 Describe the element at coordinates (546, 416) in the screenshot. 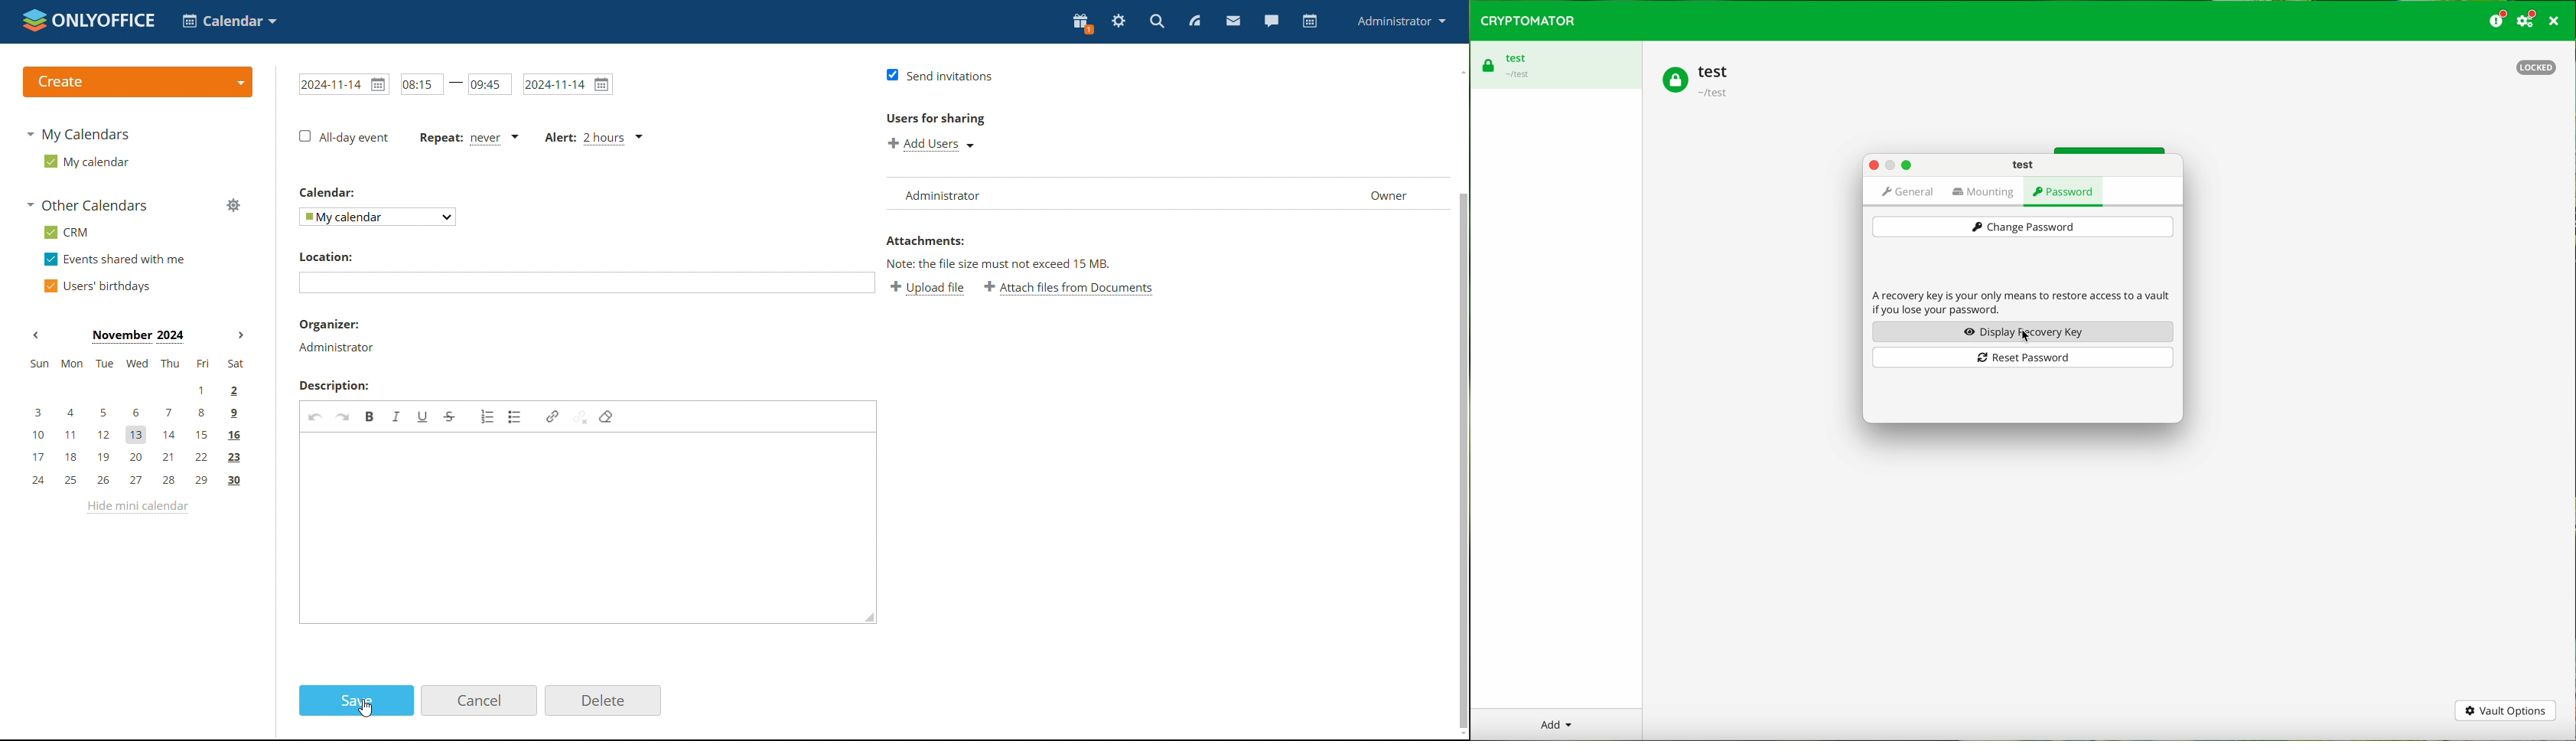

I see `link` at that location.